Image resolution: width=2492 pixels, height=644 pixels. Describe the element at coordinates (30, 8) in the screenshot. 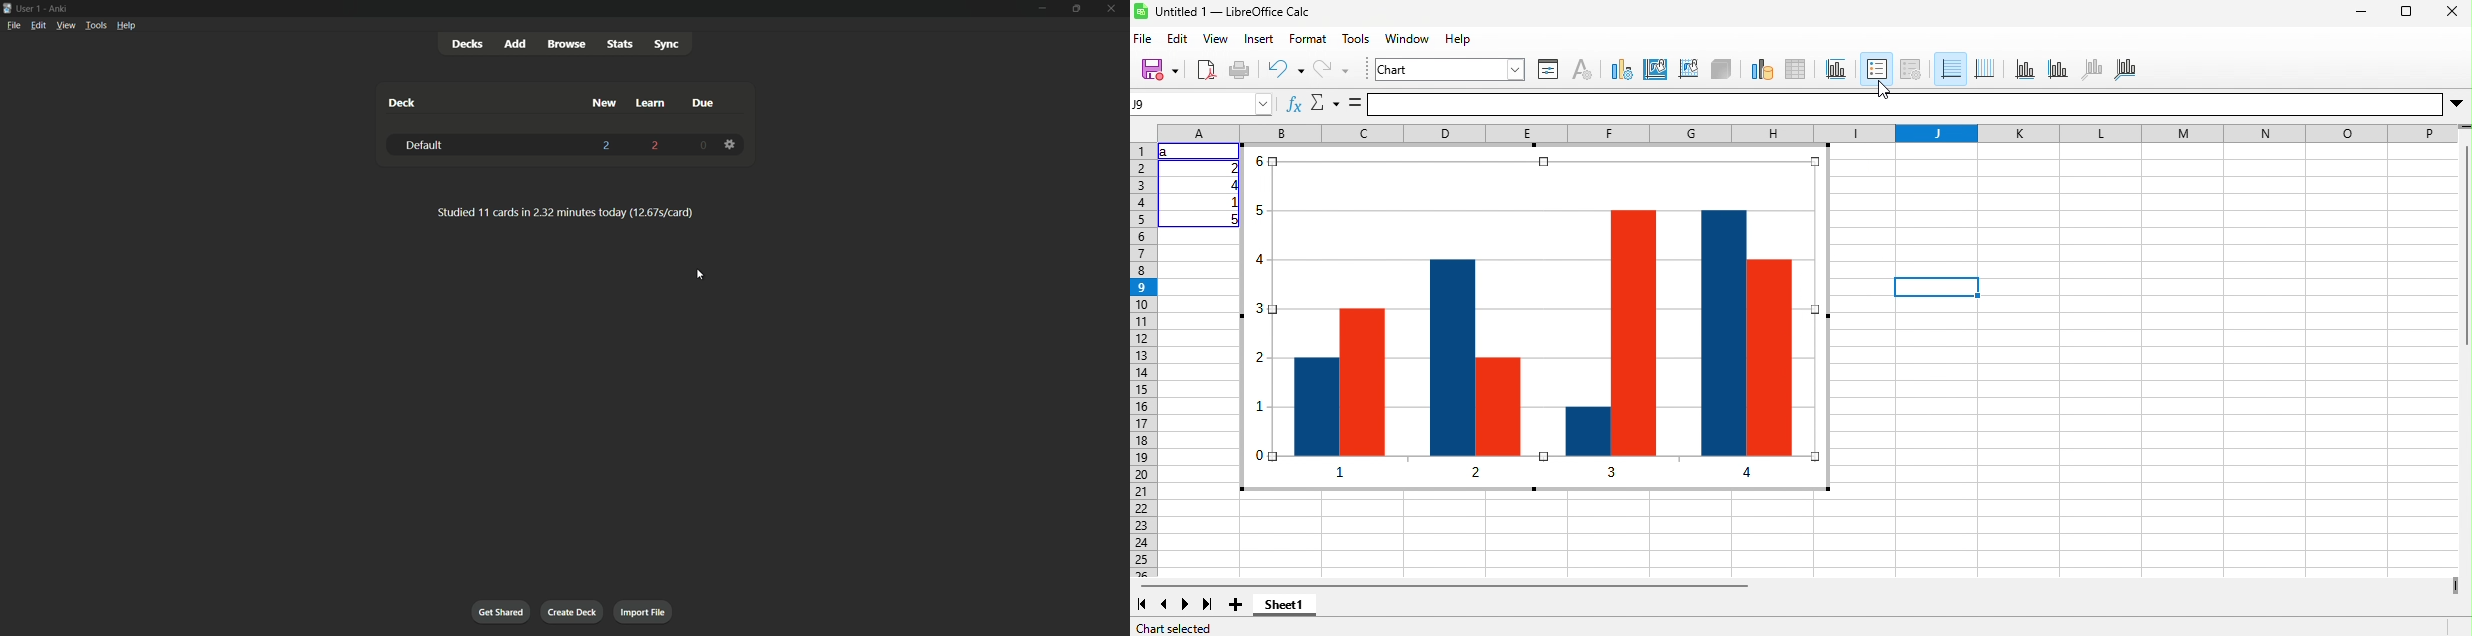

I see `user 1` at that location.